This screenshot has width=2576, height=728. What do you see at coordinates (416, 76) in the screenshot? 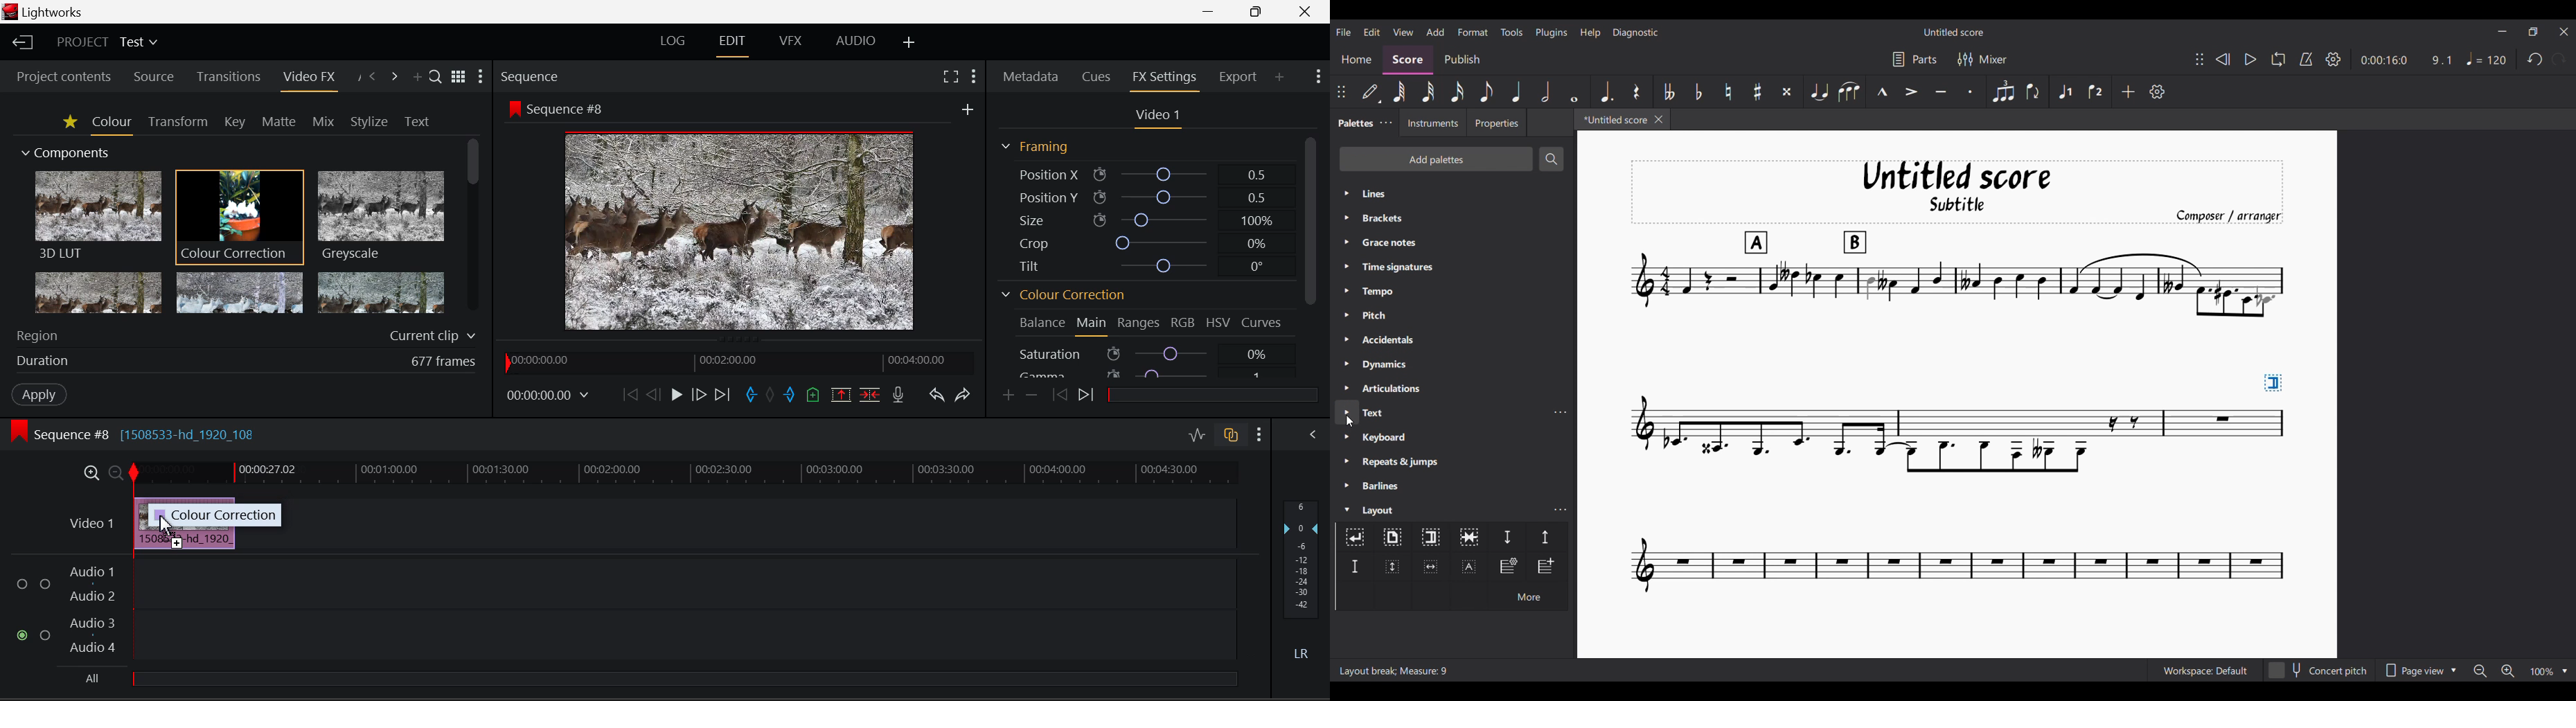
I see `Add Panel` at bounding box center [416, 76].